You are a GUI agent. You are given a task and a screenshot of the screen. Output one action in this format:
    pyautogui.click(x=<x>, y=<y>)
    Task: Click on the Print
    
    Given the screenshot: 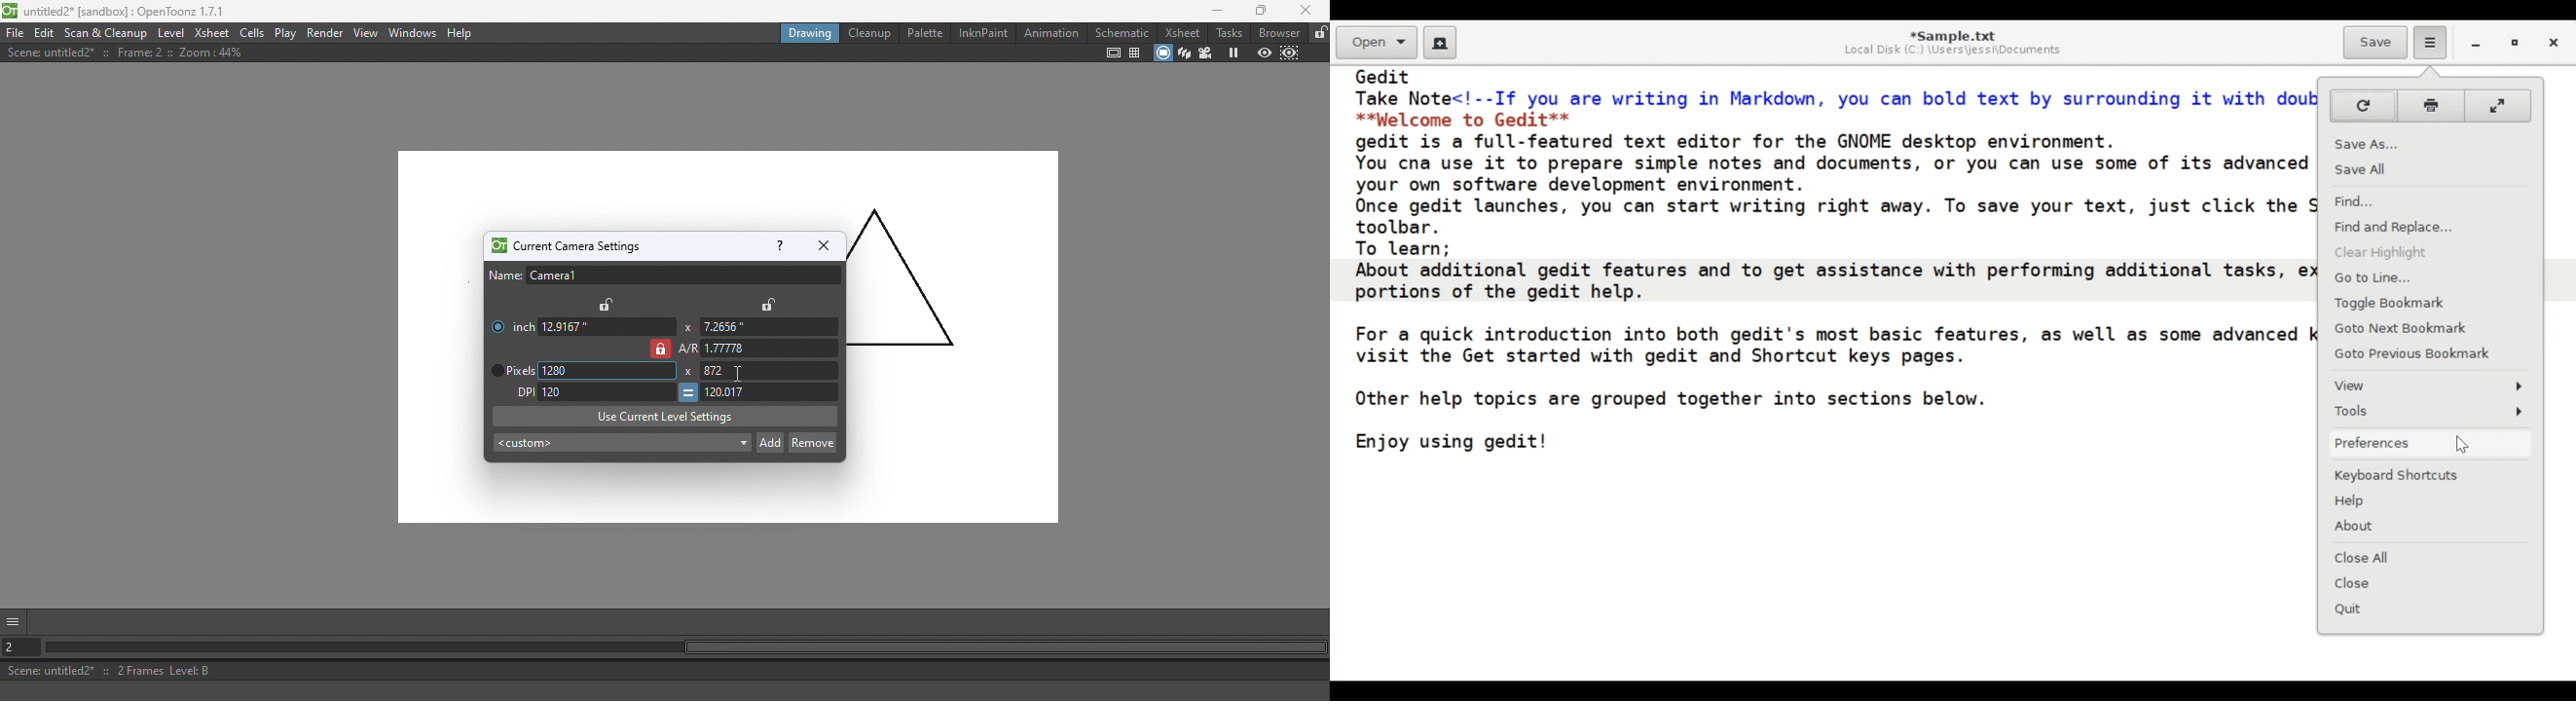 What is the action you would take?
    pyautogui.click(x=2430, y=106)
    